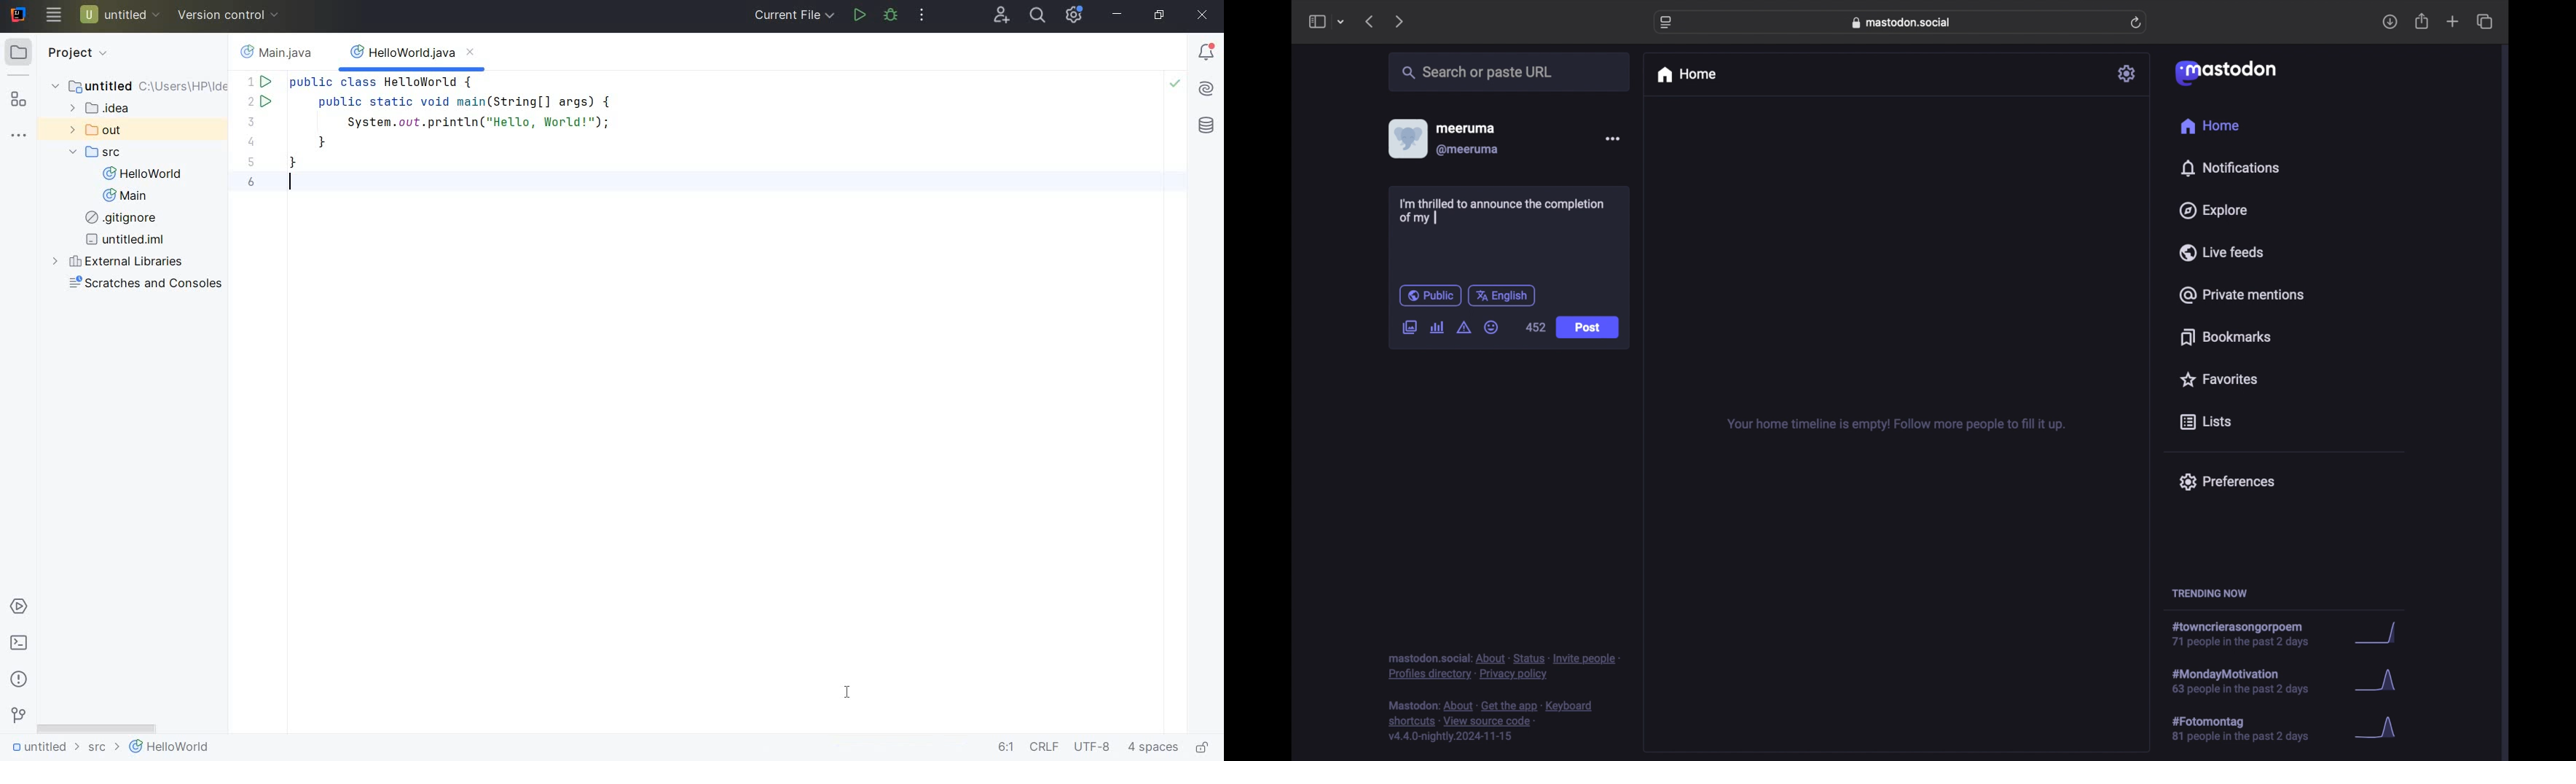 The width and height of the screenshot is (2576, 784). I want to click on @meeruma, so click(1469, 150).